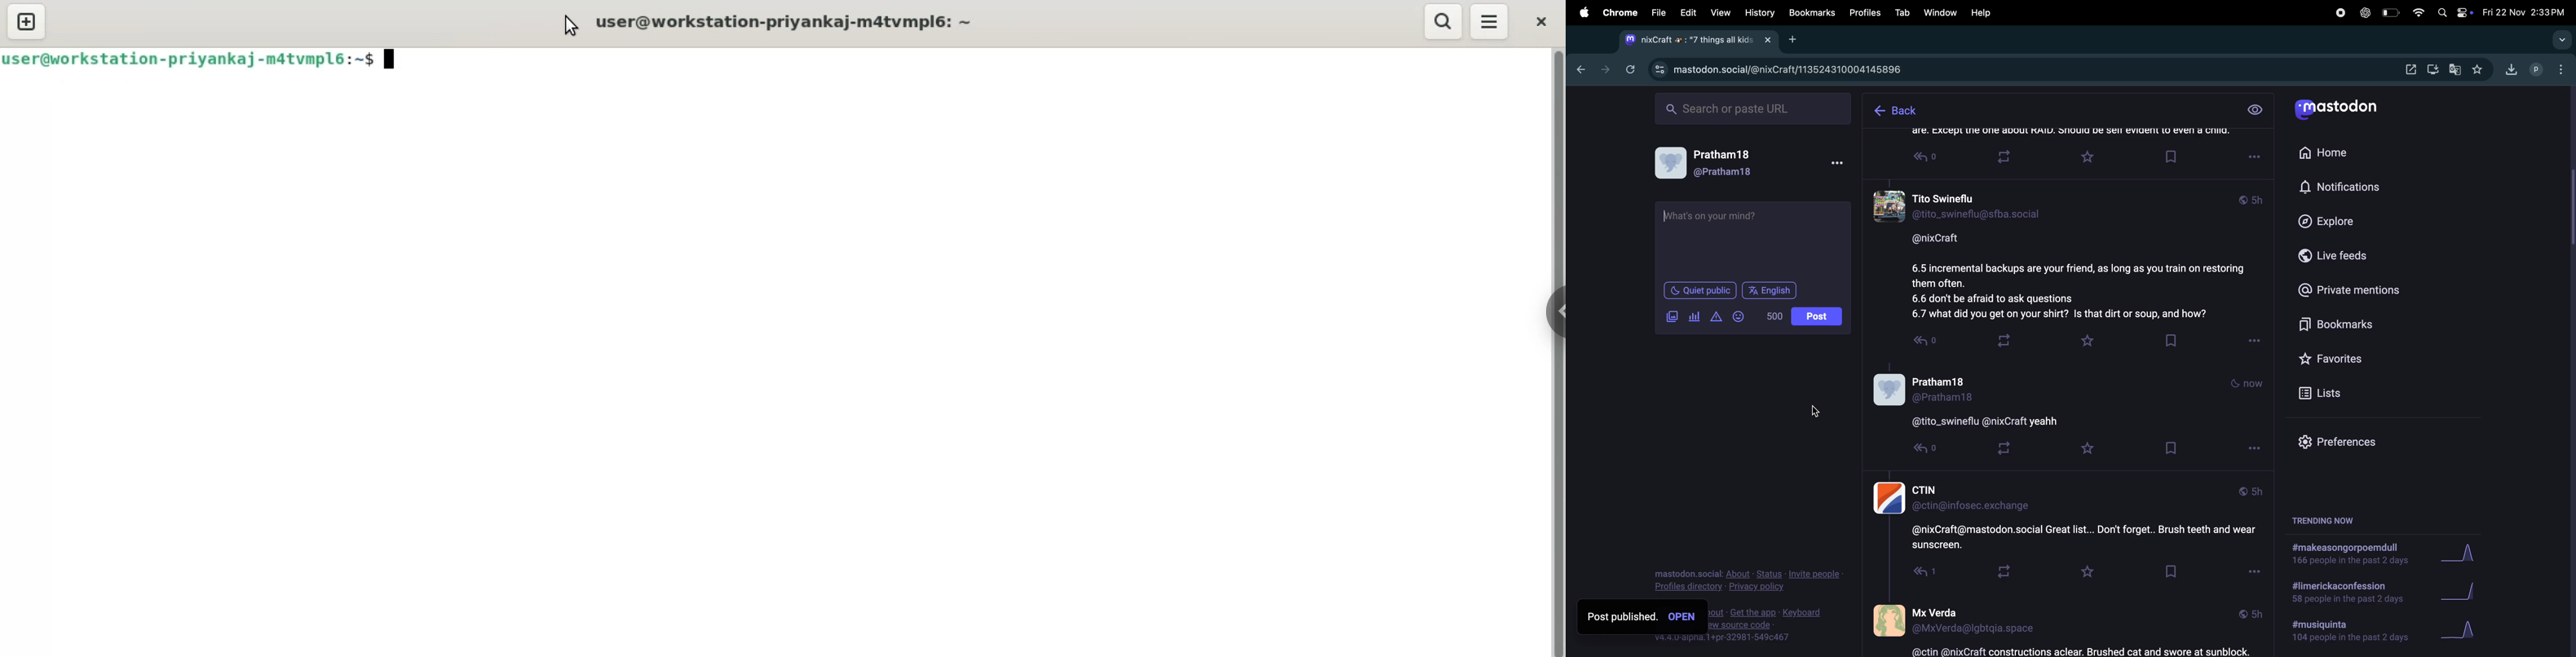 This screenshot has height=672, width=2576. Describe the element at coordinates (2434, 69) in the screenshot. I see `download` at that location.